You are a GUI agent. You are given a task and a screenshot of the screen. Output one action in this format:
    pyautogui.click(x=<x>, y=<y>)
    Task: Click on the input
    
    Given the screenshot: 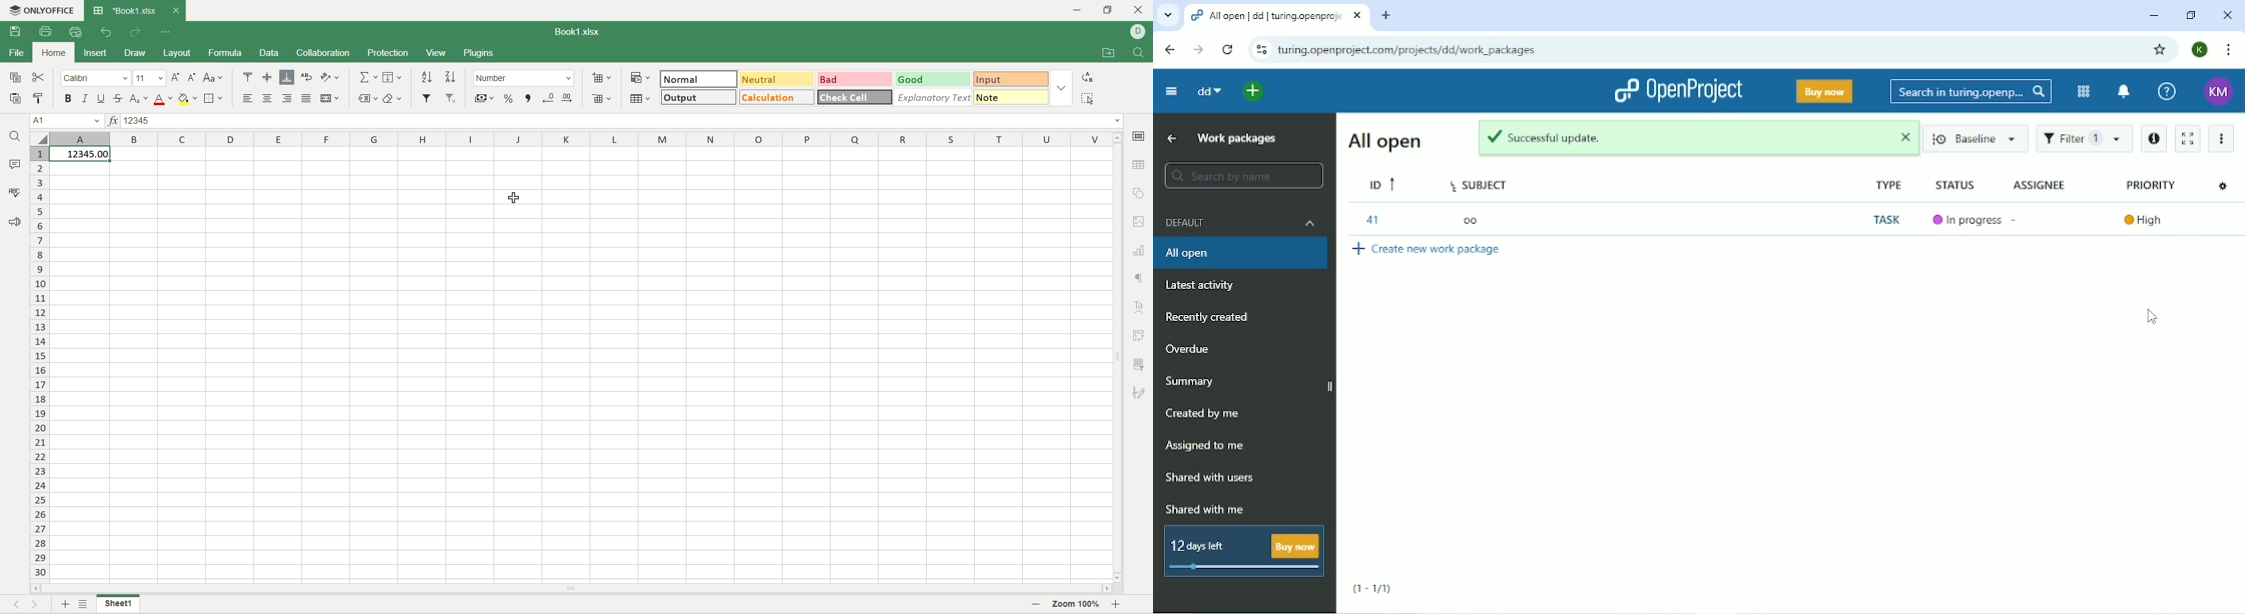 What is the action you would take?
    pyautogui.click(x=1012, y=78)
    